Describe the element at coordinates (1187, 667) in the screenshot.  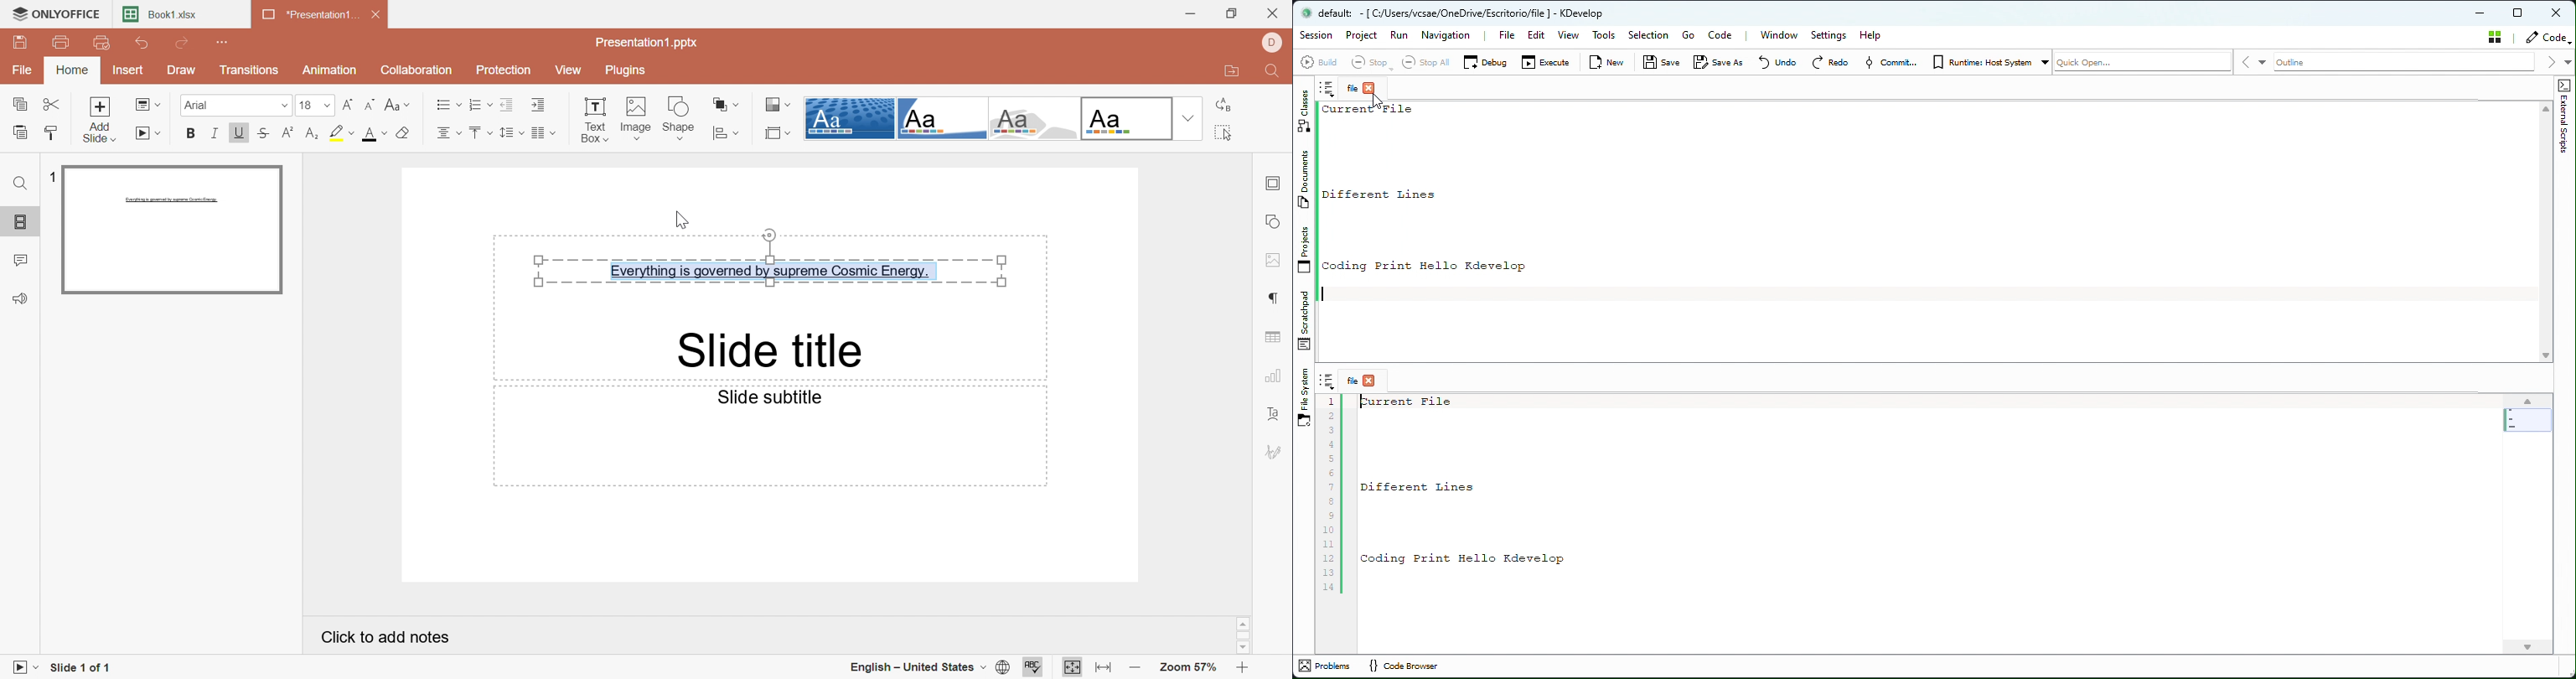
I see `Zoom 57%` at that location.